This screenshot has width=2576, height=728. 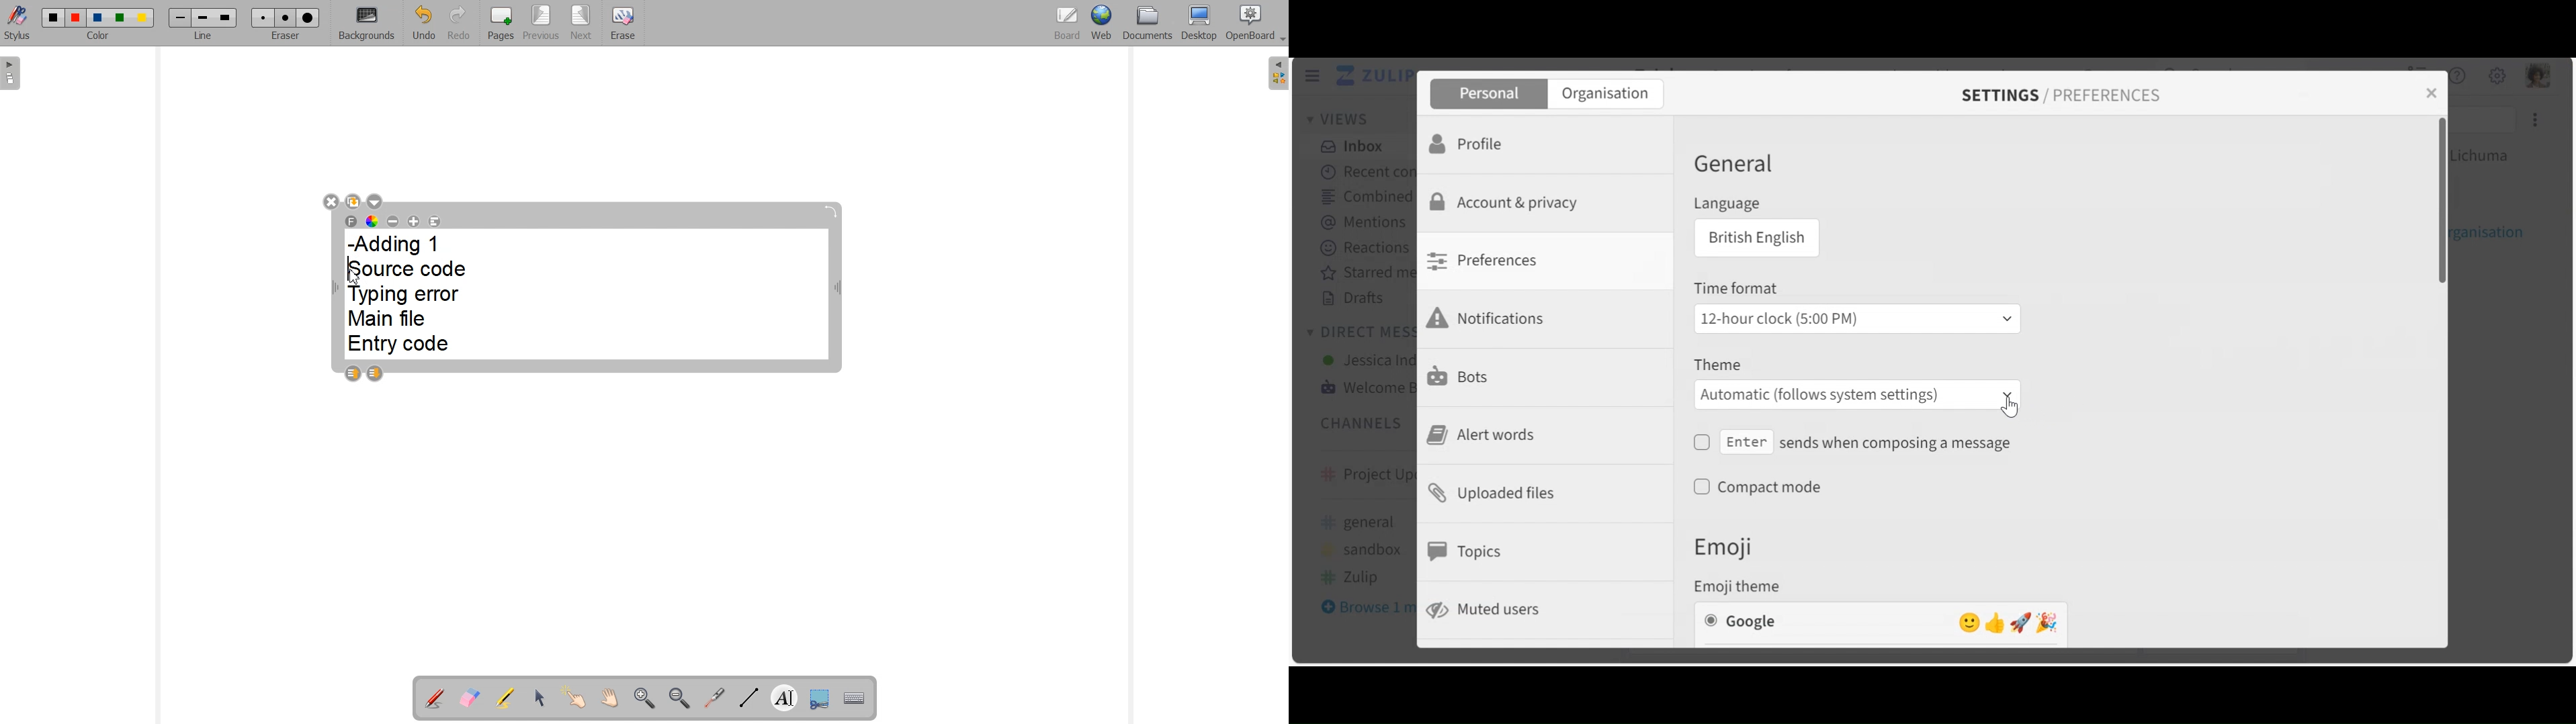 What do you see at coordinates (1766, 487) in the screenshot?
I see `(un)select Compact mode` at bounding box center [1766, 487].